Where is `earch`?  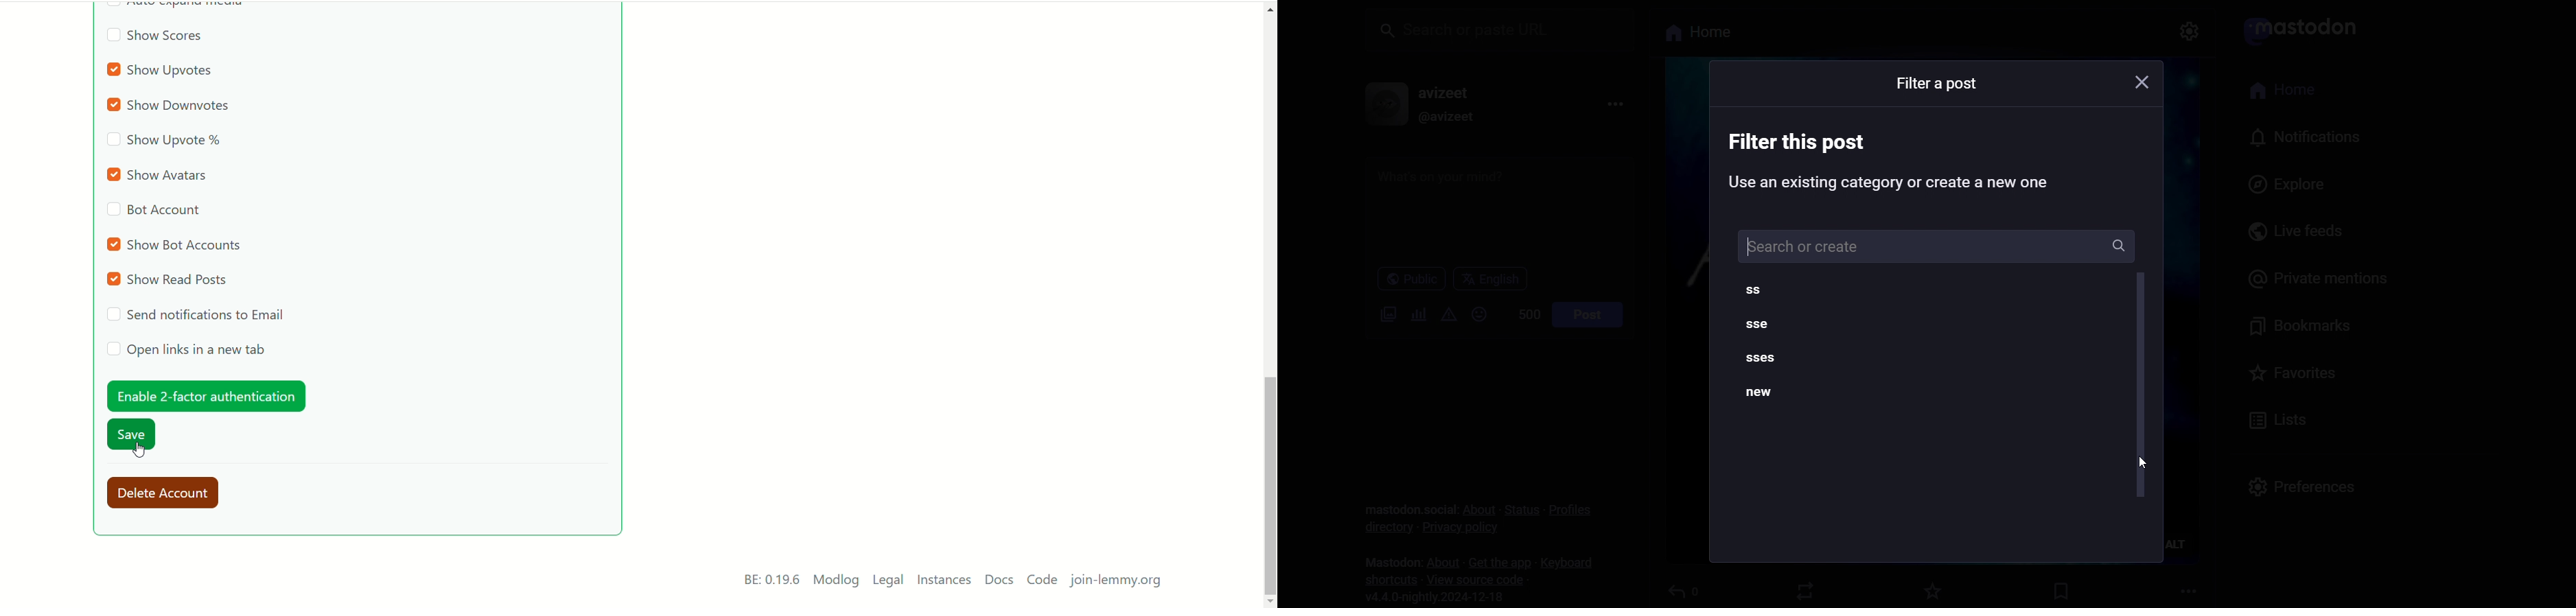 earch is located at coordinates (1931, 244).